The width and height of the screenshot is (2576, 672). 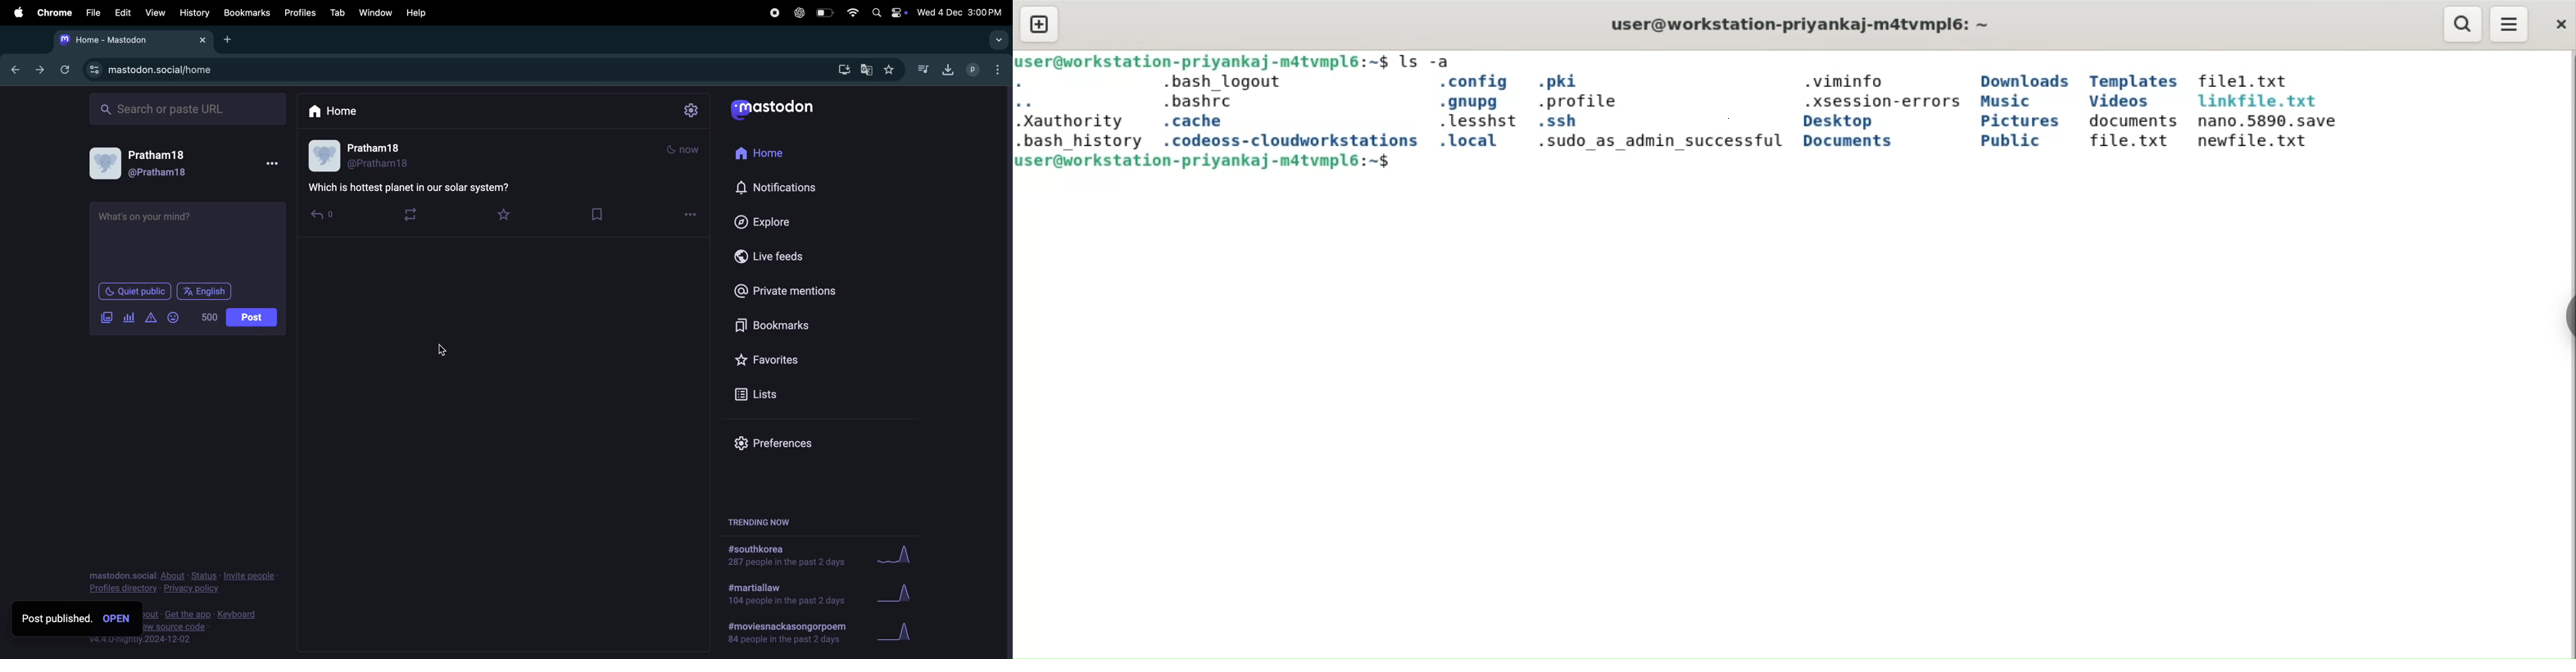 I want to click on Prefrences, so click(x=783, y=444).